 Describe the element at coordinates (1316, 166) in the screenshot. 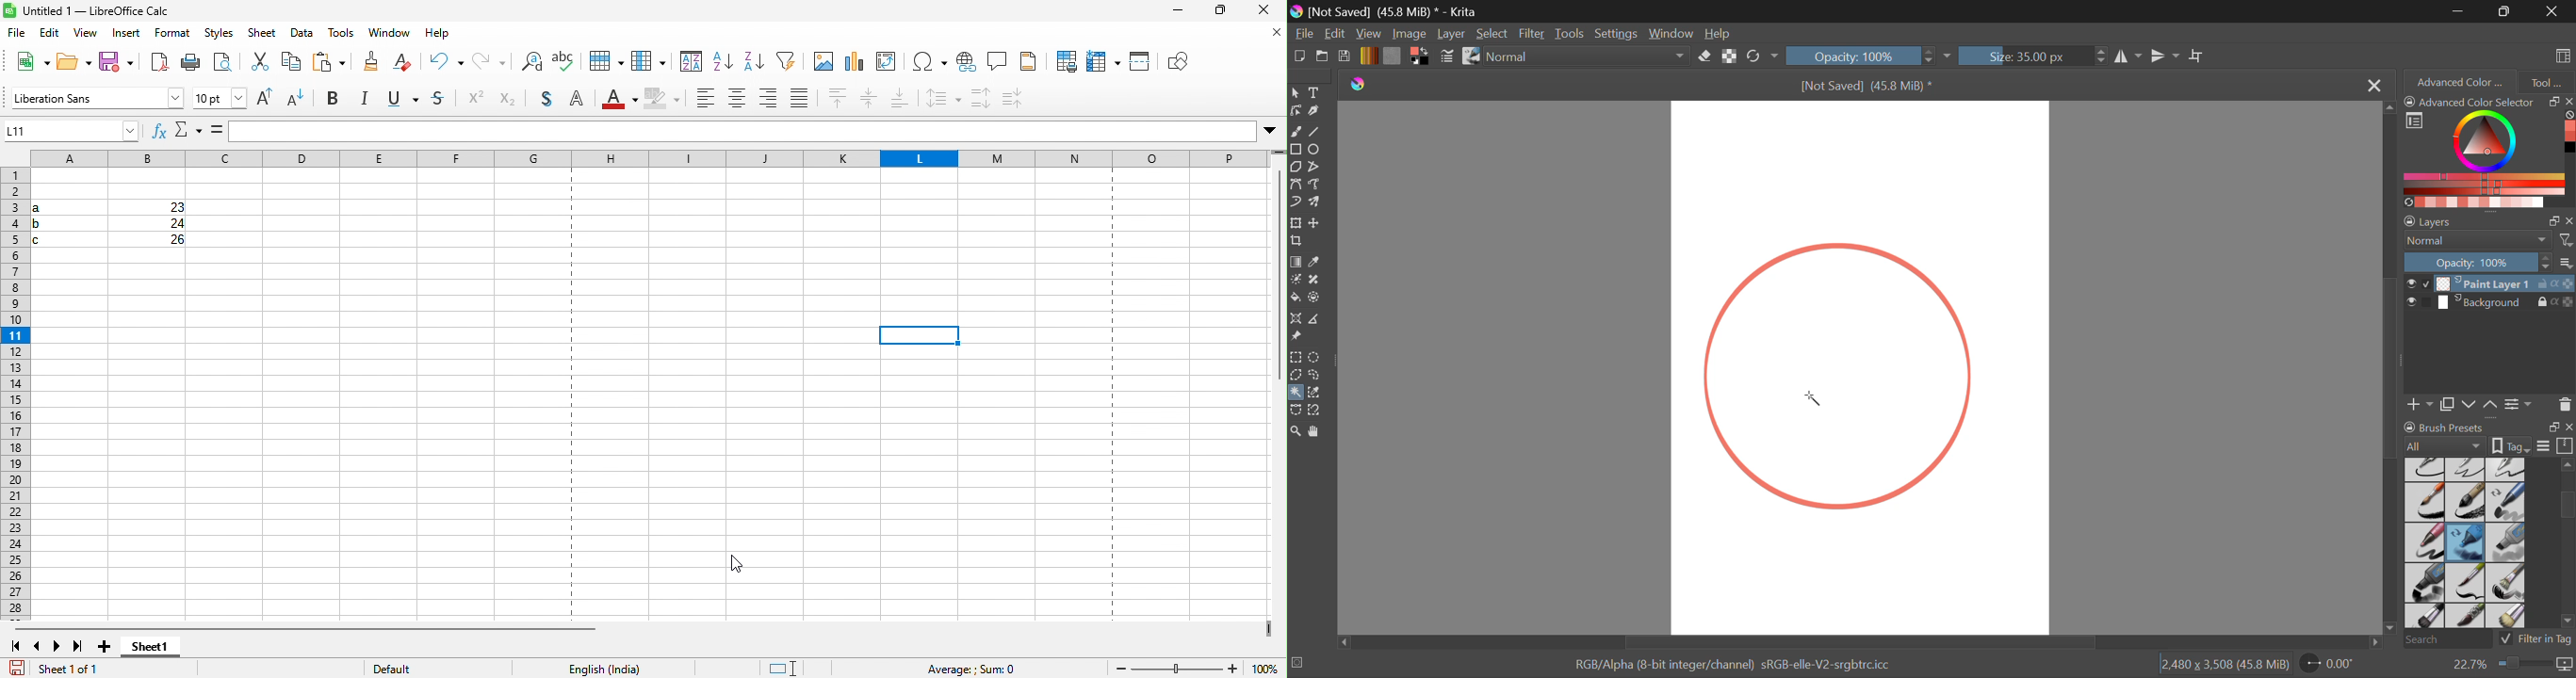

I see `Polyline Tool` at that location.